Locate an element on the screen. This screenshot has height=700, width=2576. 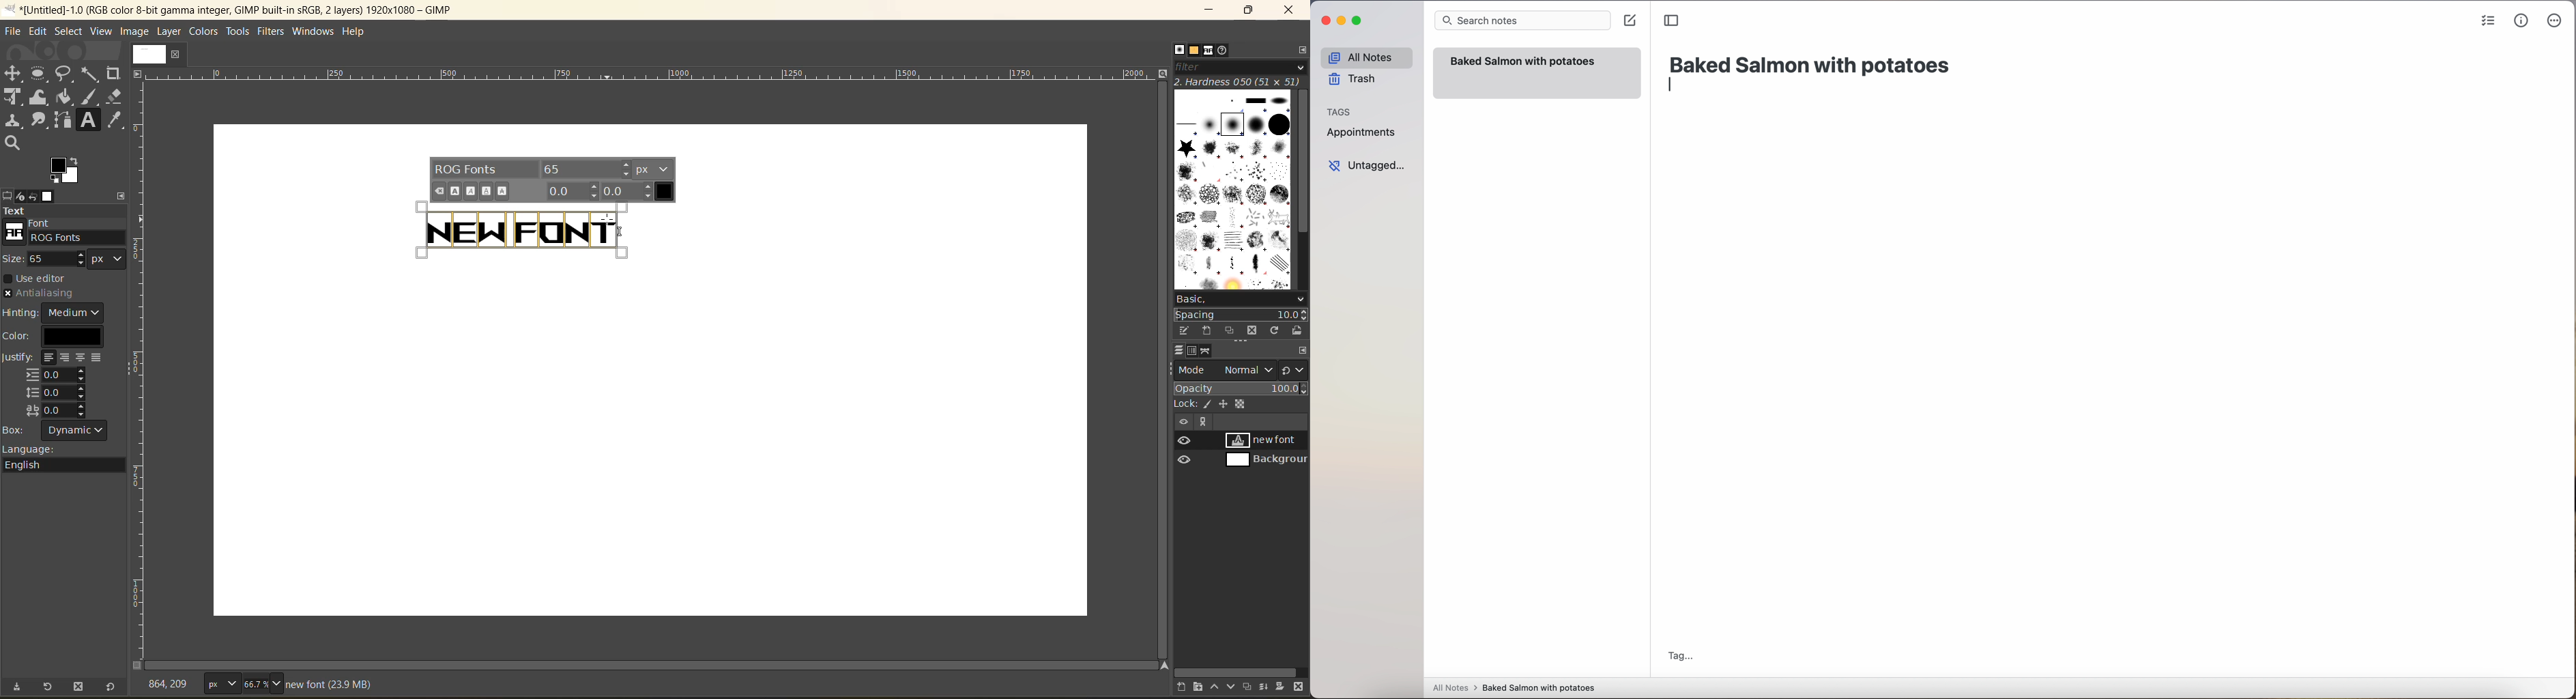
undo history is located at coordinates (31, 195).